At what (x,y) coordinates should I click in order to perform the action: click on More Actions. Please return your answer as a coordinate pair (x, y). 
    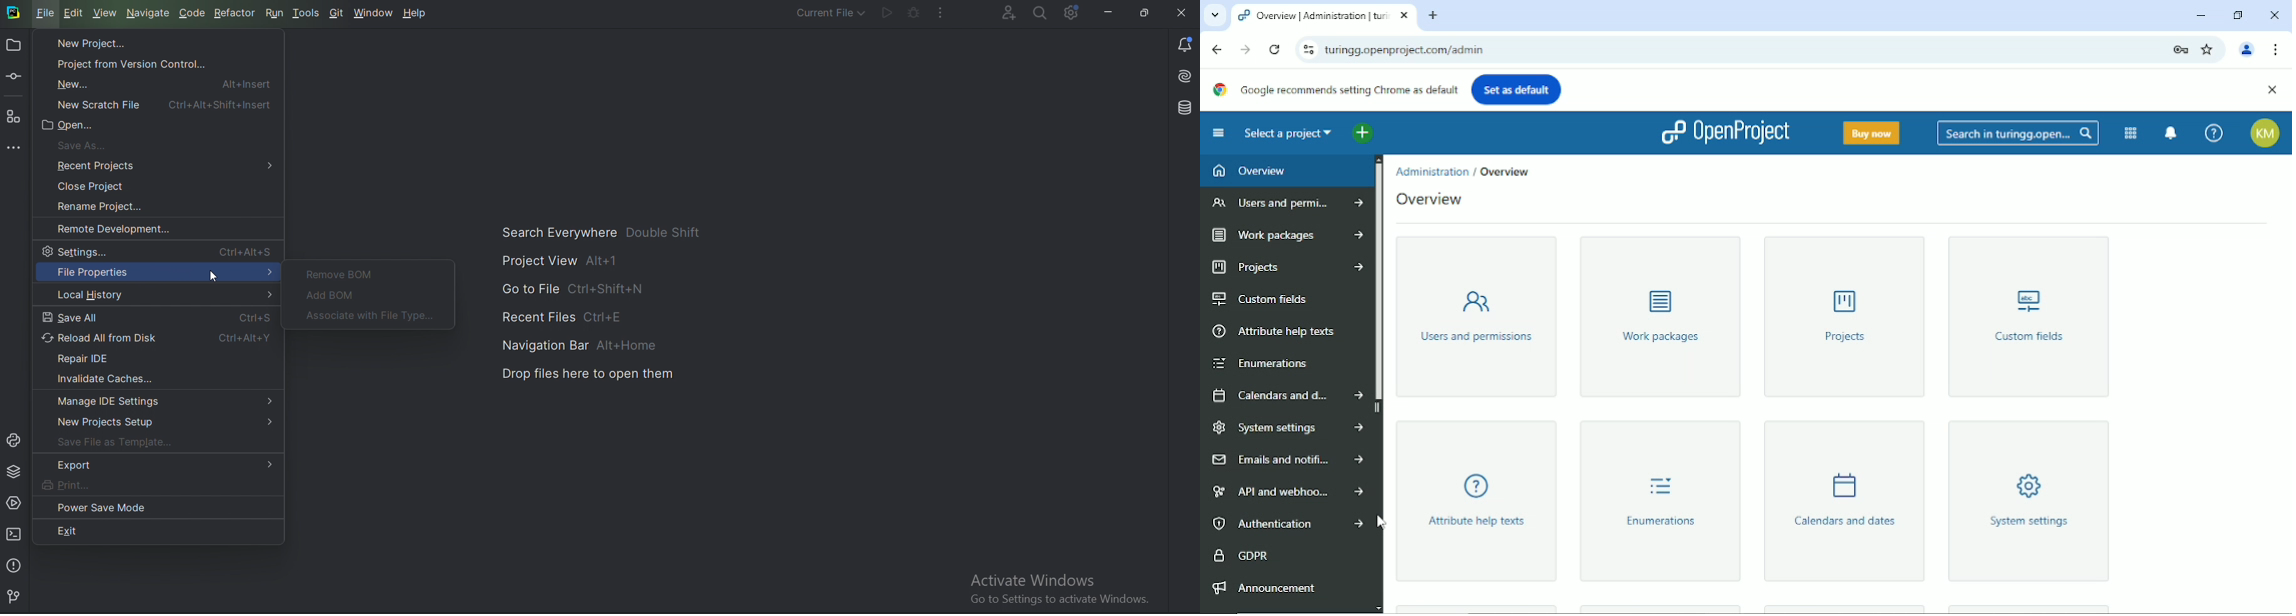
    Looking at the image, I should click on (944, 13).